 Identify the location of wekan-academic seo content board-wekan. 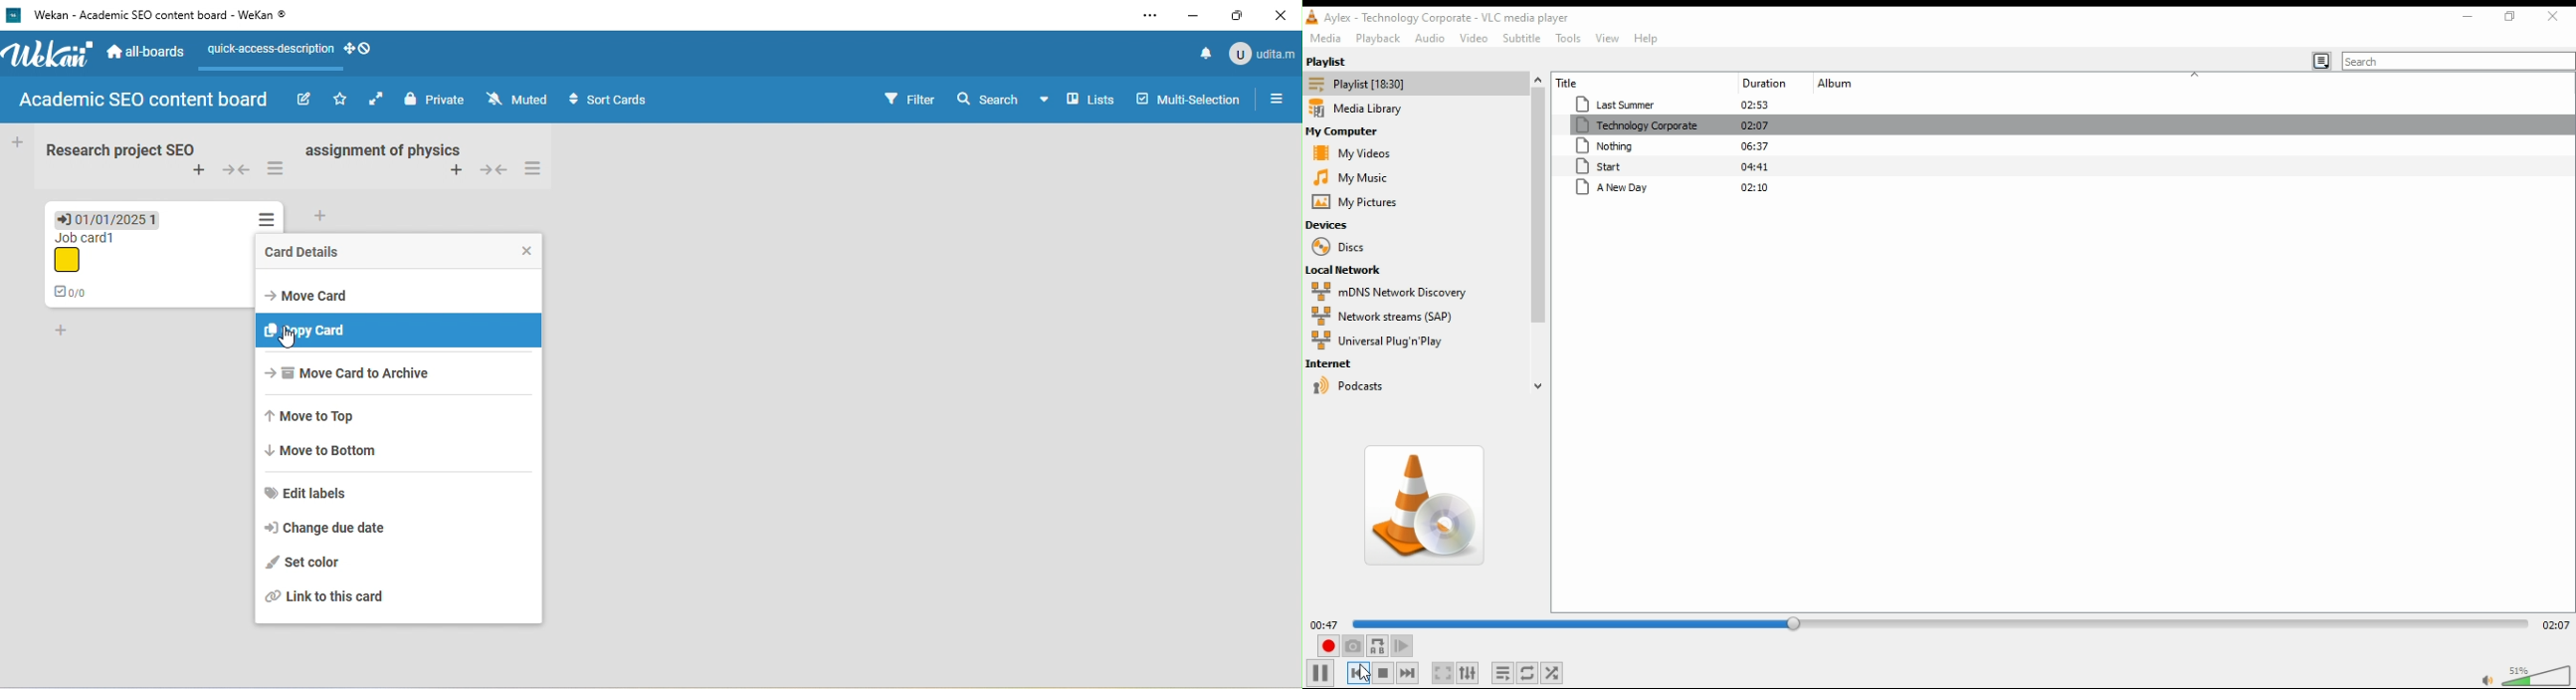
(170, 15).